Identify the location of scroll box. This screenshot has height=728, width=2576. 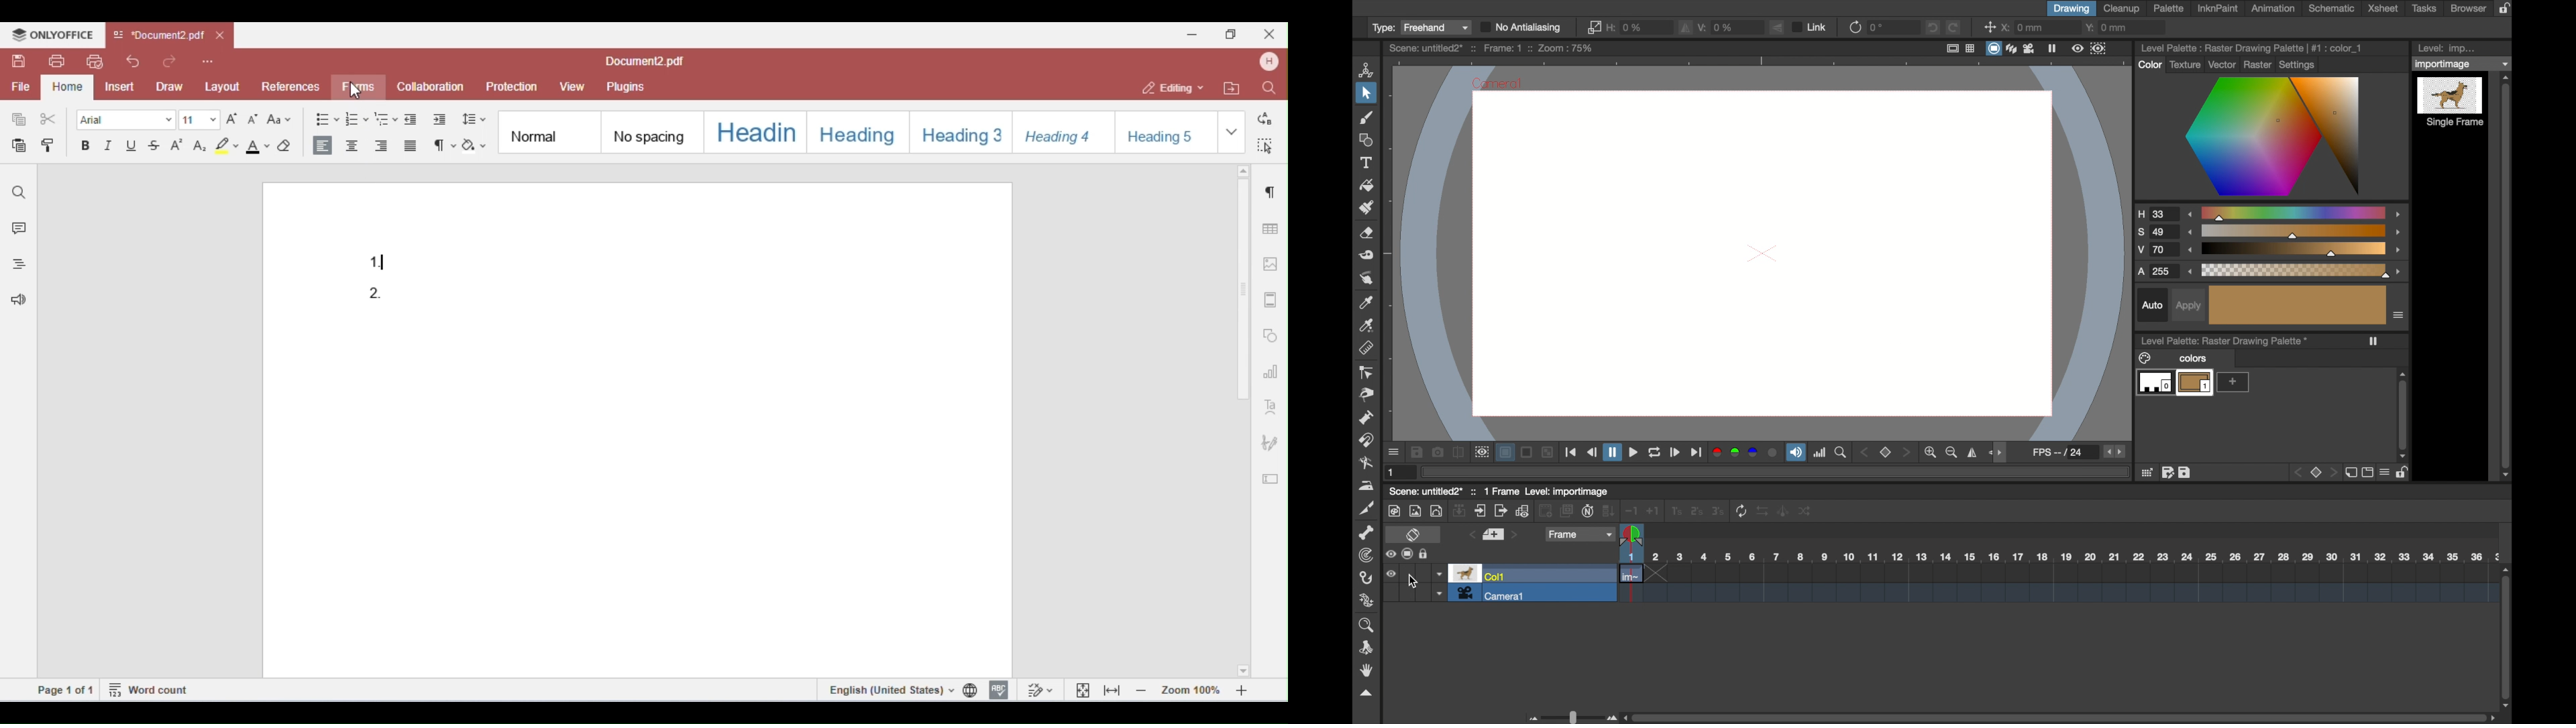
(2507, 277).